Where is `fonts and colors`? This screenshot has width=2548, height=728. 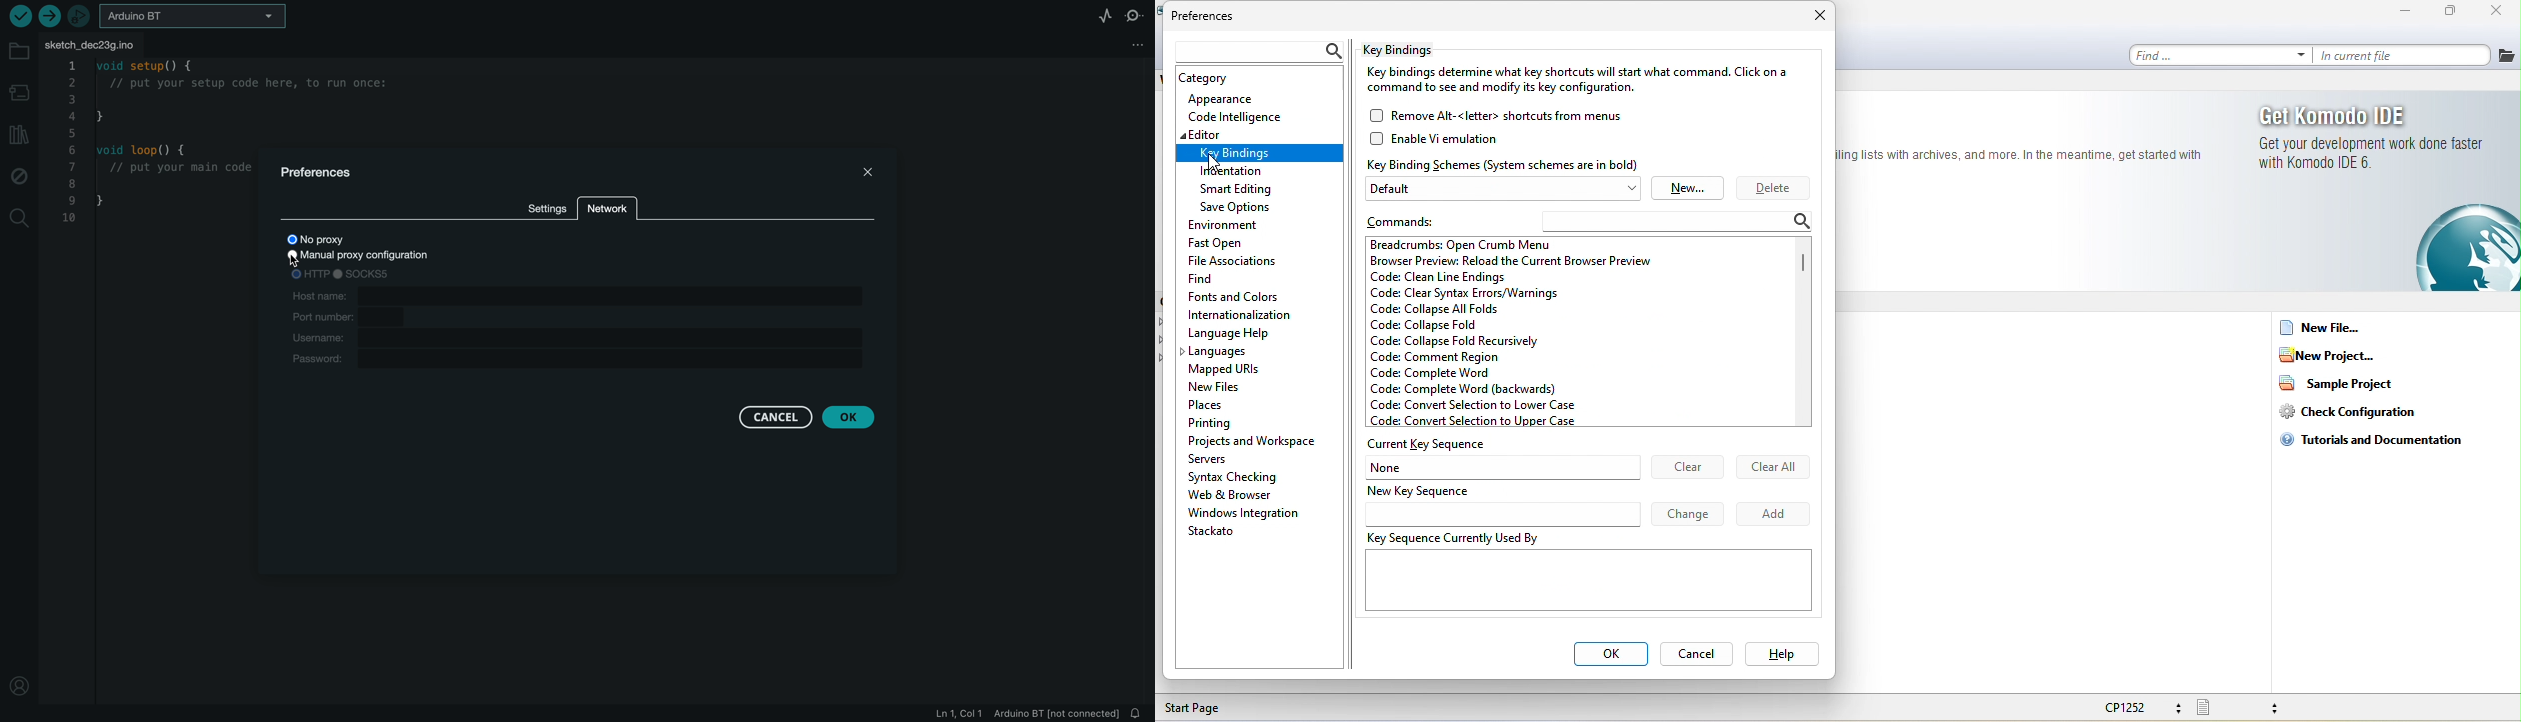
fonts and colors is located at coordinates (1236, 294).